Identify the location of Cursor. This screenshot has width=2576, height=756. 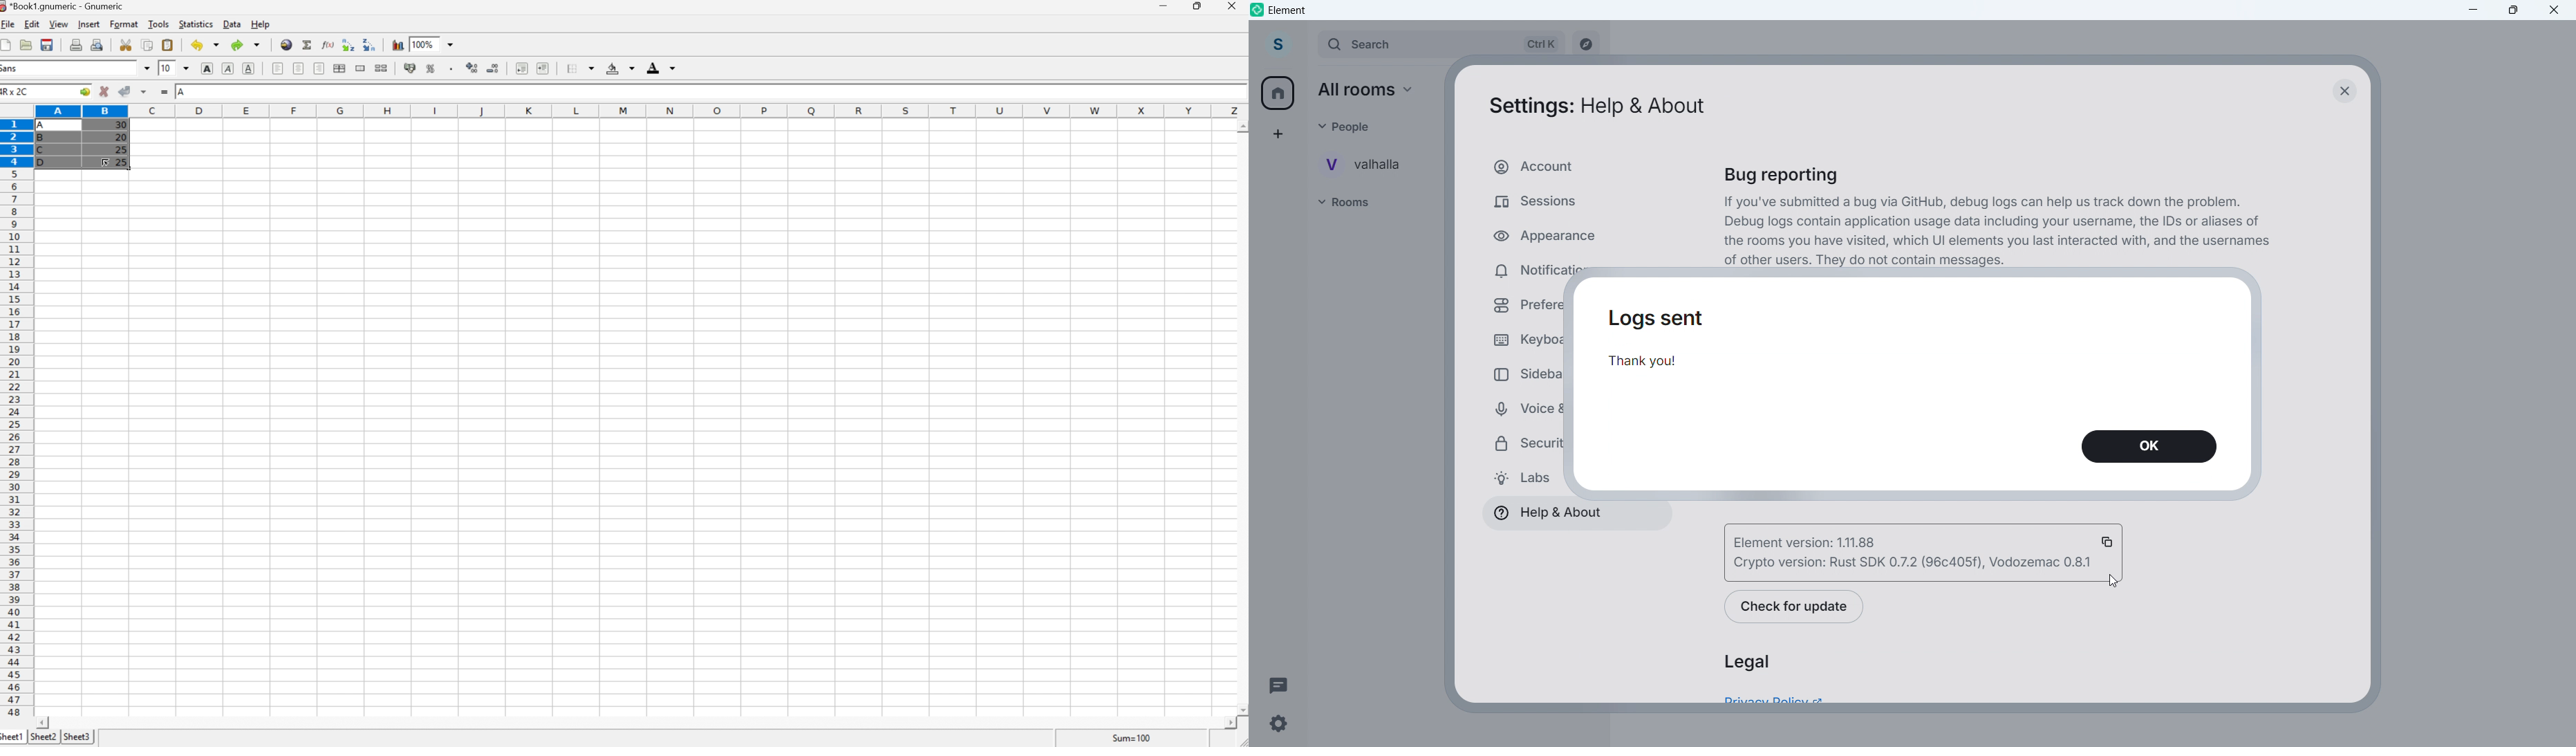
(104, 163).